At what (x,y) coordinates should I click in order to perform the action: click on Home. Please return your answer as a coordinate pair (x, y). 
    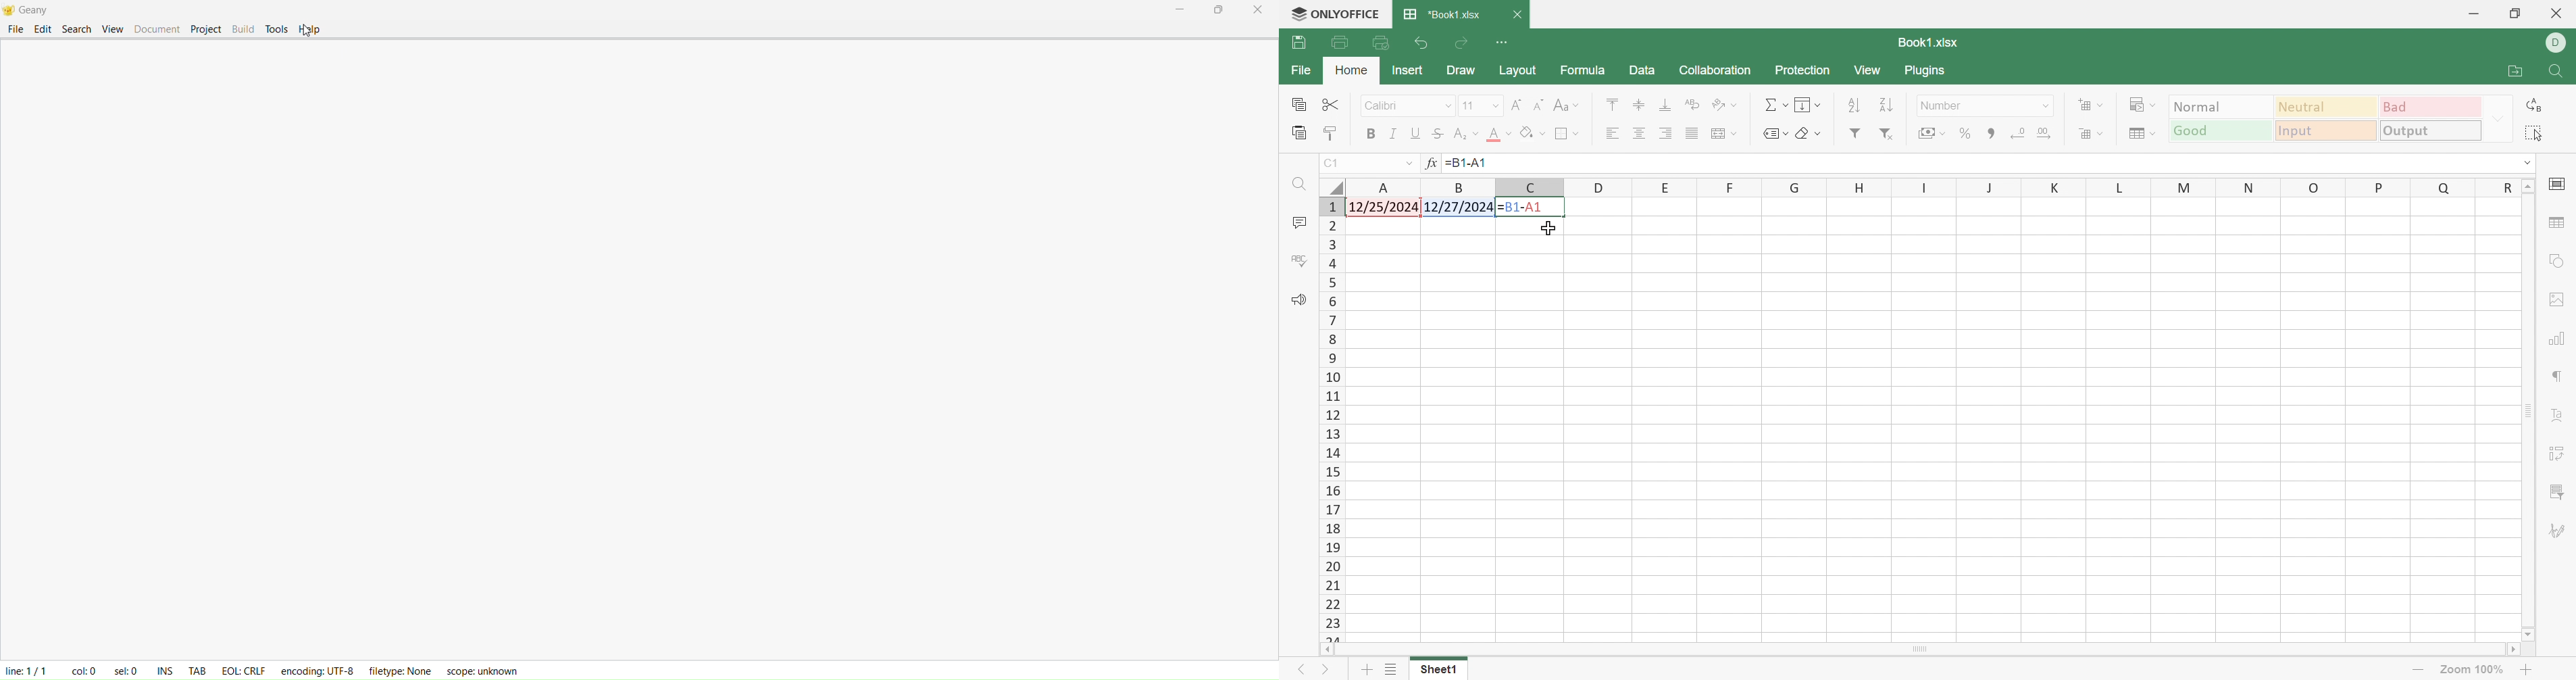
    Looking at the image, I should click on (1350, 72).